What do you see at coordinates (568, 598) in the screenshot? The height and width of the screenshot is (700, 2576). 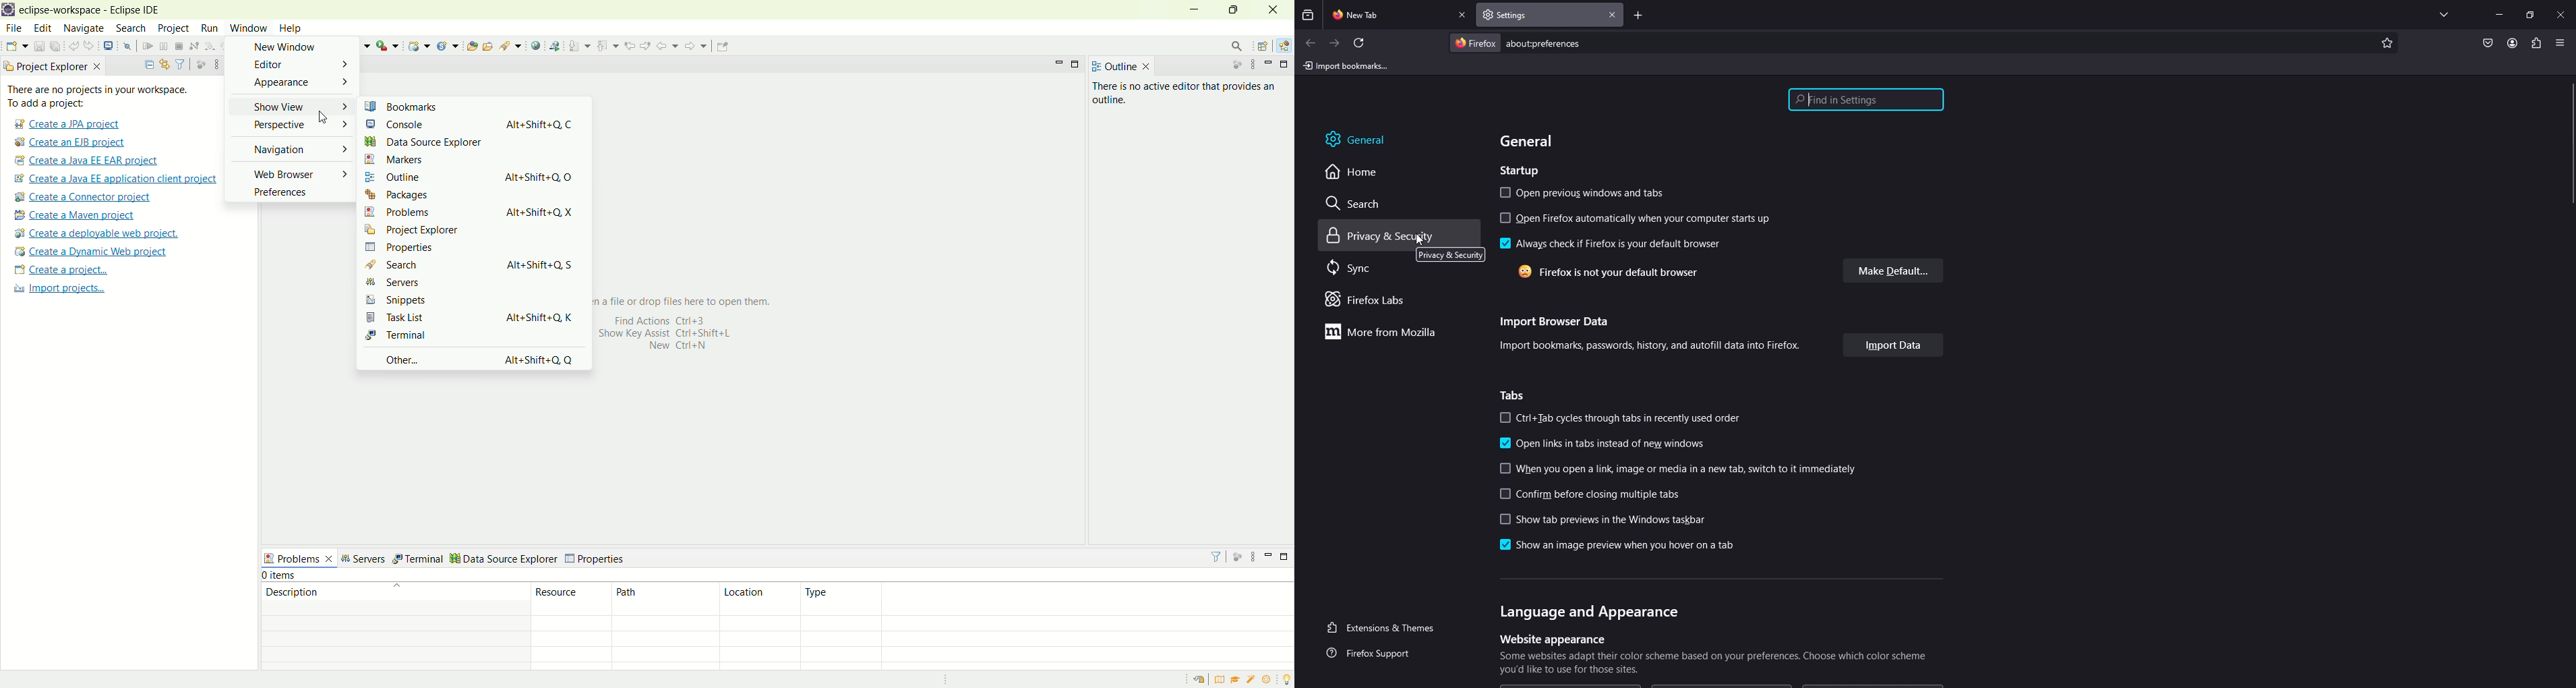 I see `resource` at bounding box center [568, 598].